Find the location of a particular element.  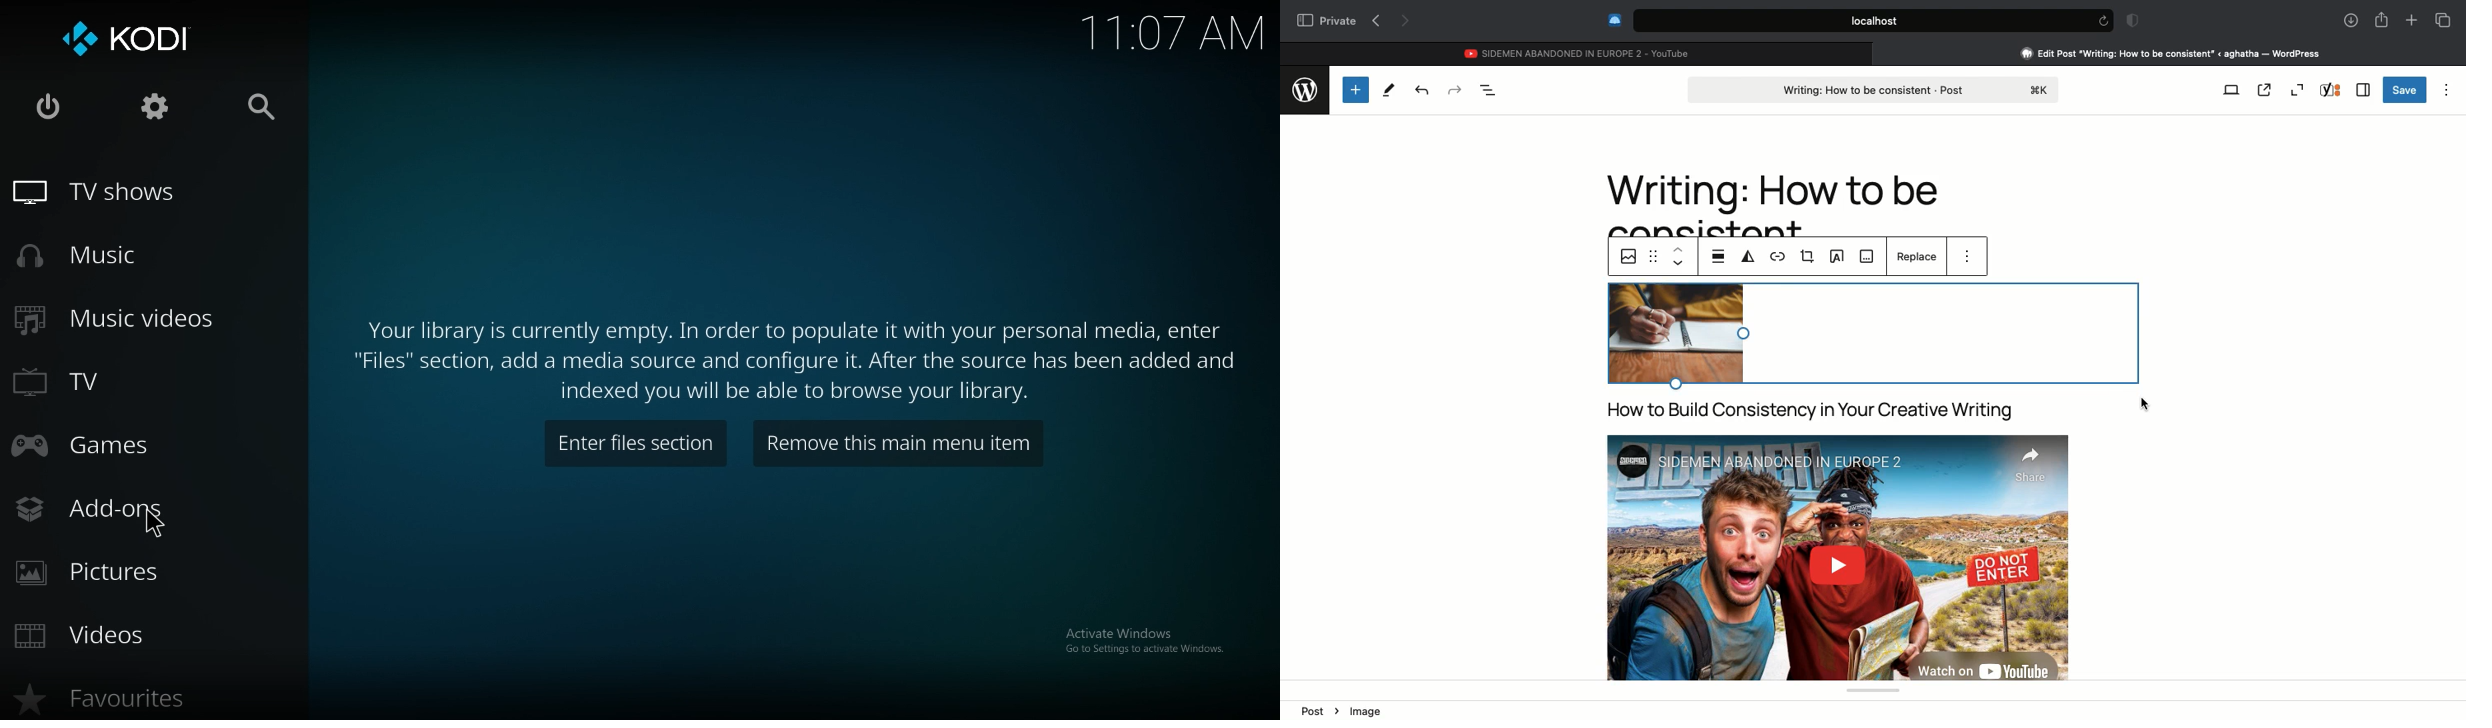

wordpress is located at coordinates (1304, 87).